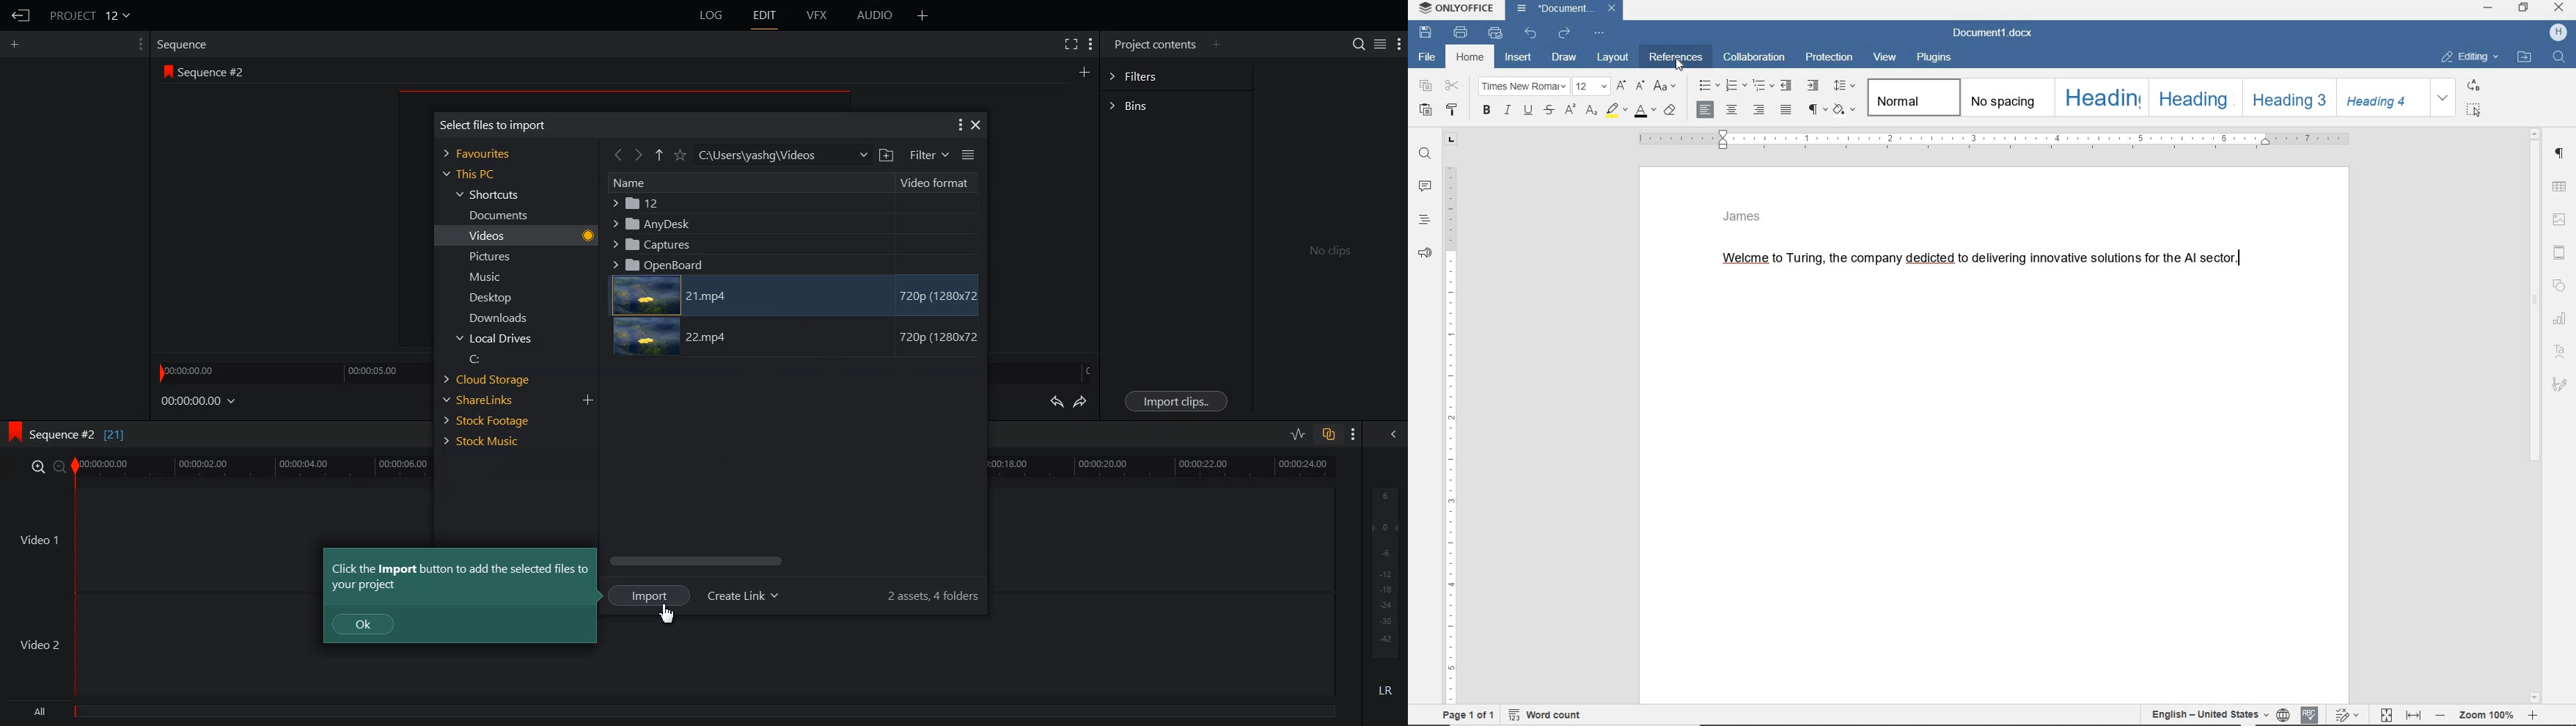 The height and width of the screenshot is (728, 2576). What do you see at coordinates (968, 155) in the screenshot?
I see `Toggle between list and tile view` at bounding box center [968, 155].